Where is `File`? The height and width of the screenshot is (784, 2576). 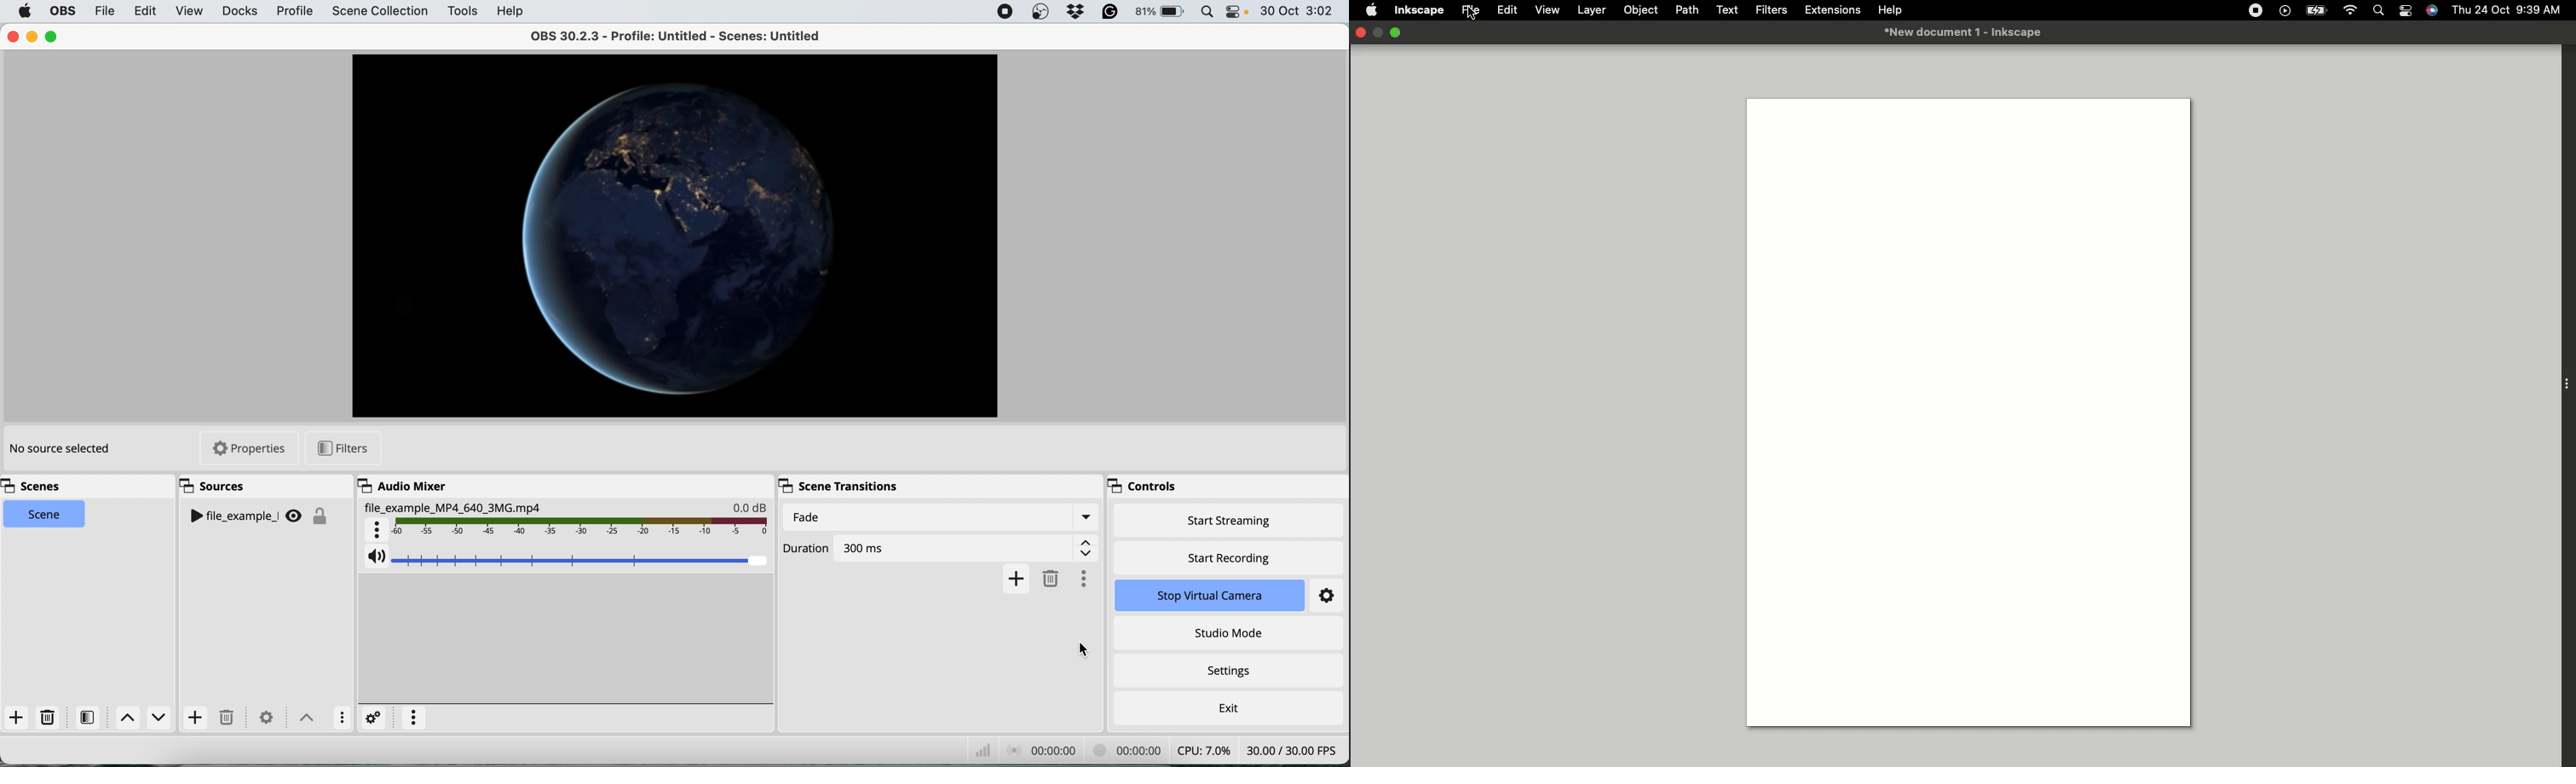 File is located at coordinates (1472, 12).